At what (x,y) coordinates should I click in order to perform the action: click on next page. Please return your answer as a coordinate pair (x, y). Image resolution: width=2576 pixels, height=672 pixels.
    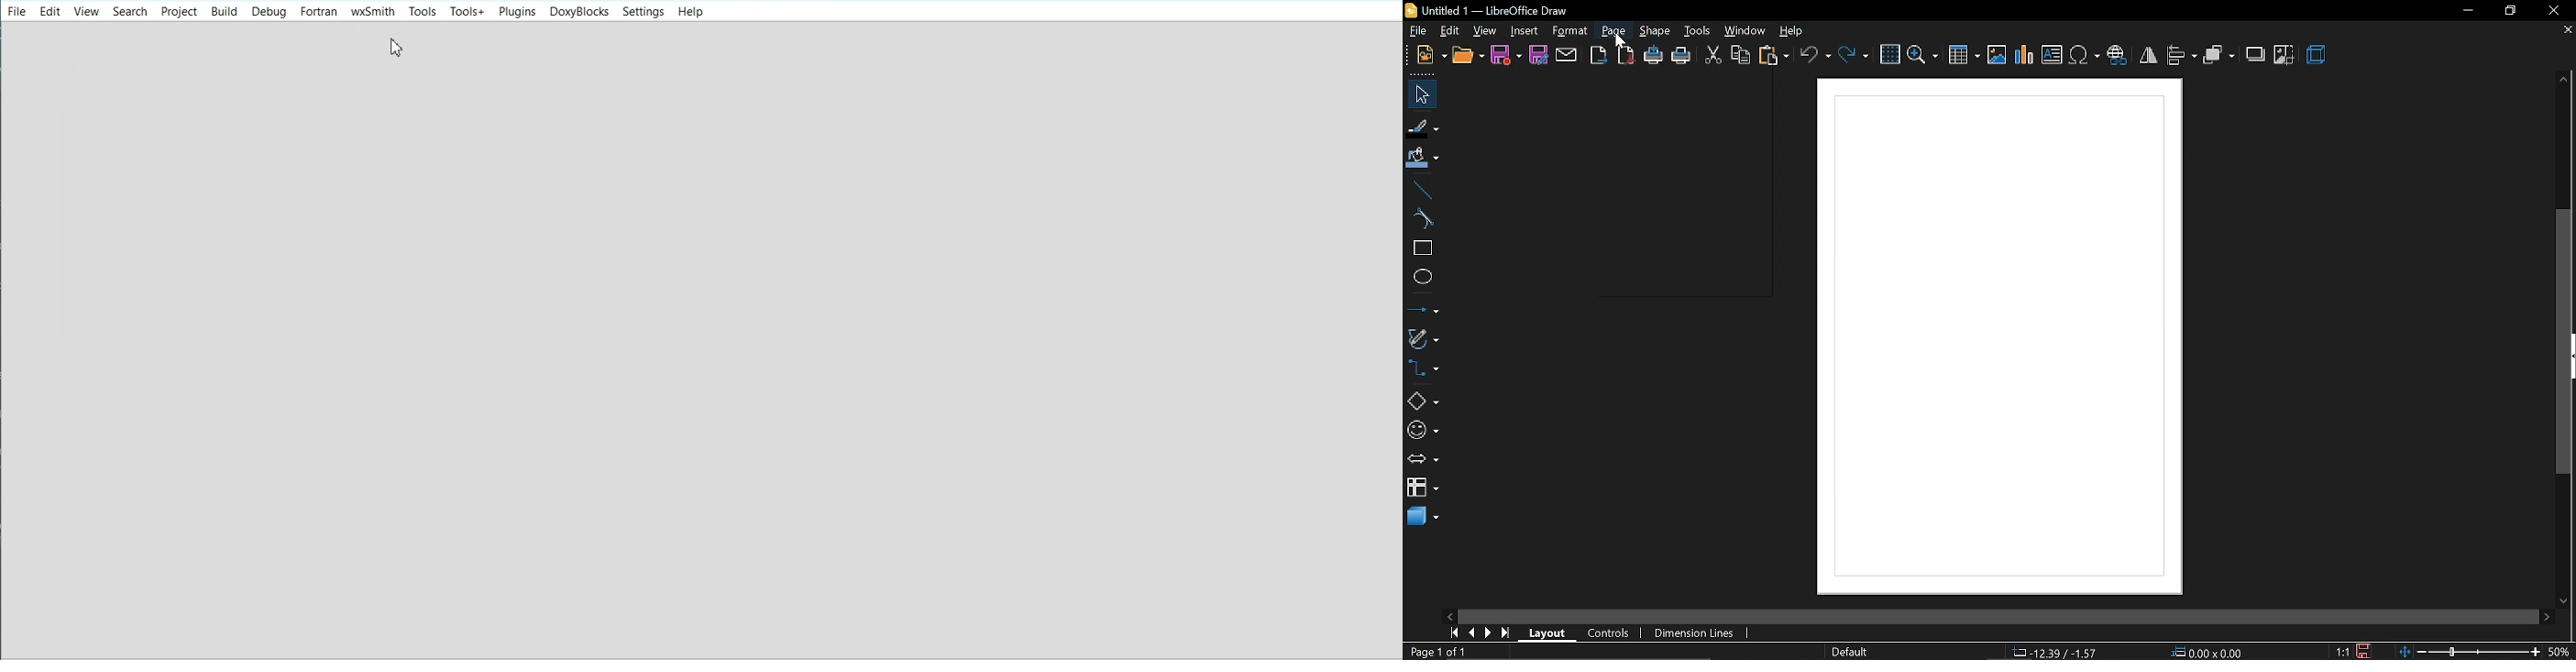
    Looking at the image, I should click on (1491, 634).